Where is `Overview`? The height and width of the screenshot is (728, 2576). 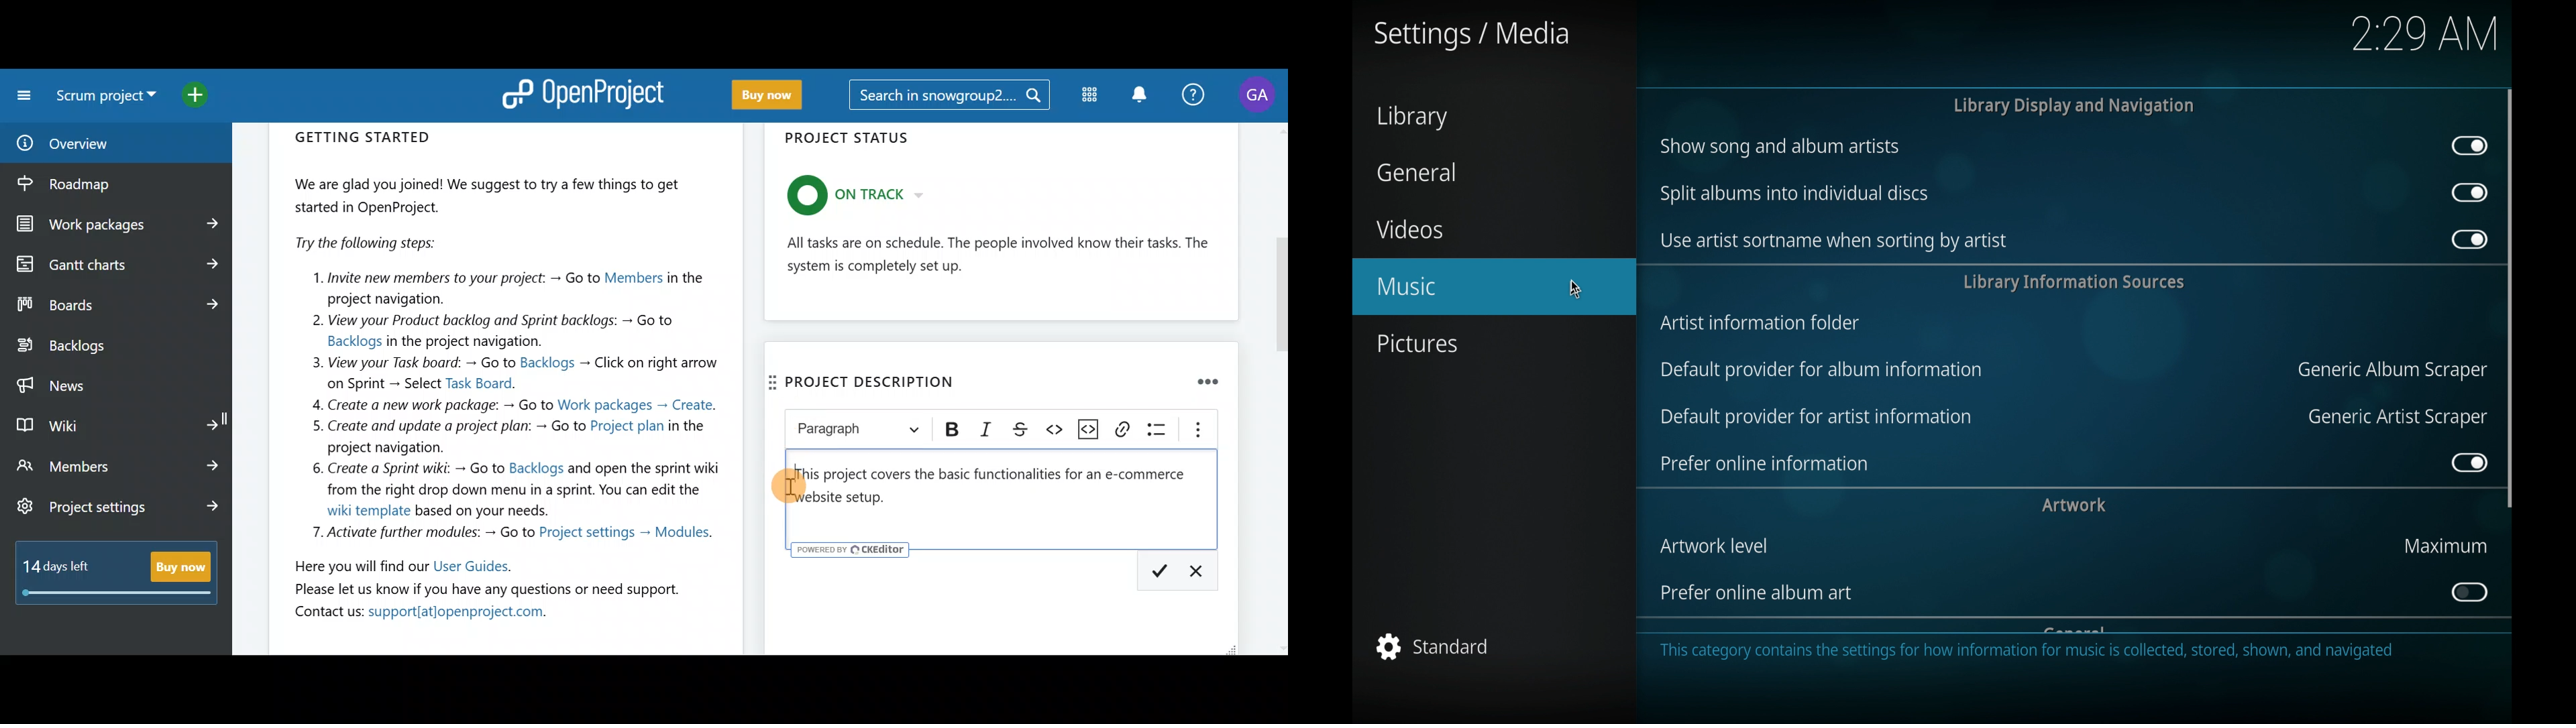
Overview is located at coordinates (99, 143).